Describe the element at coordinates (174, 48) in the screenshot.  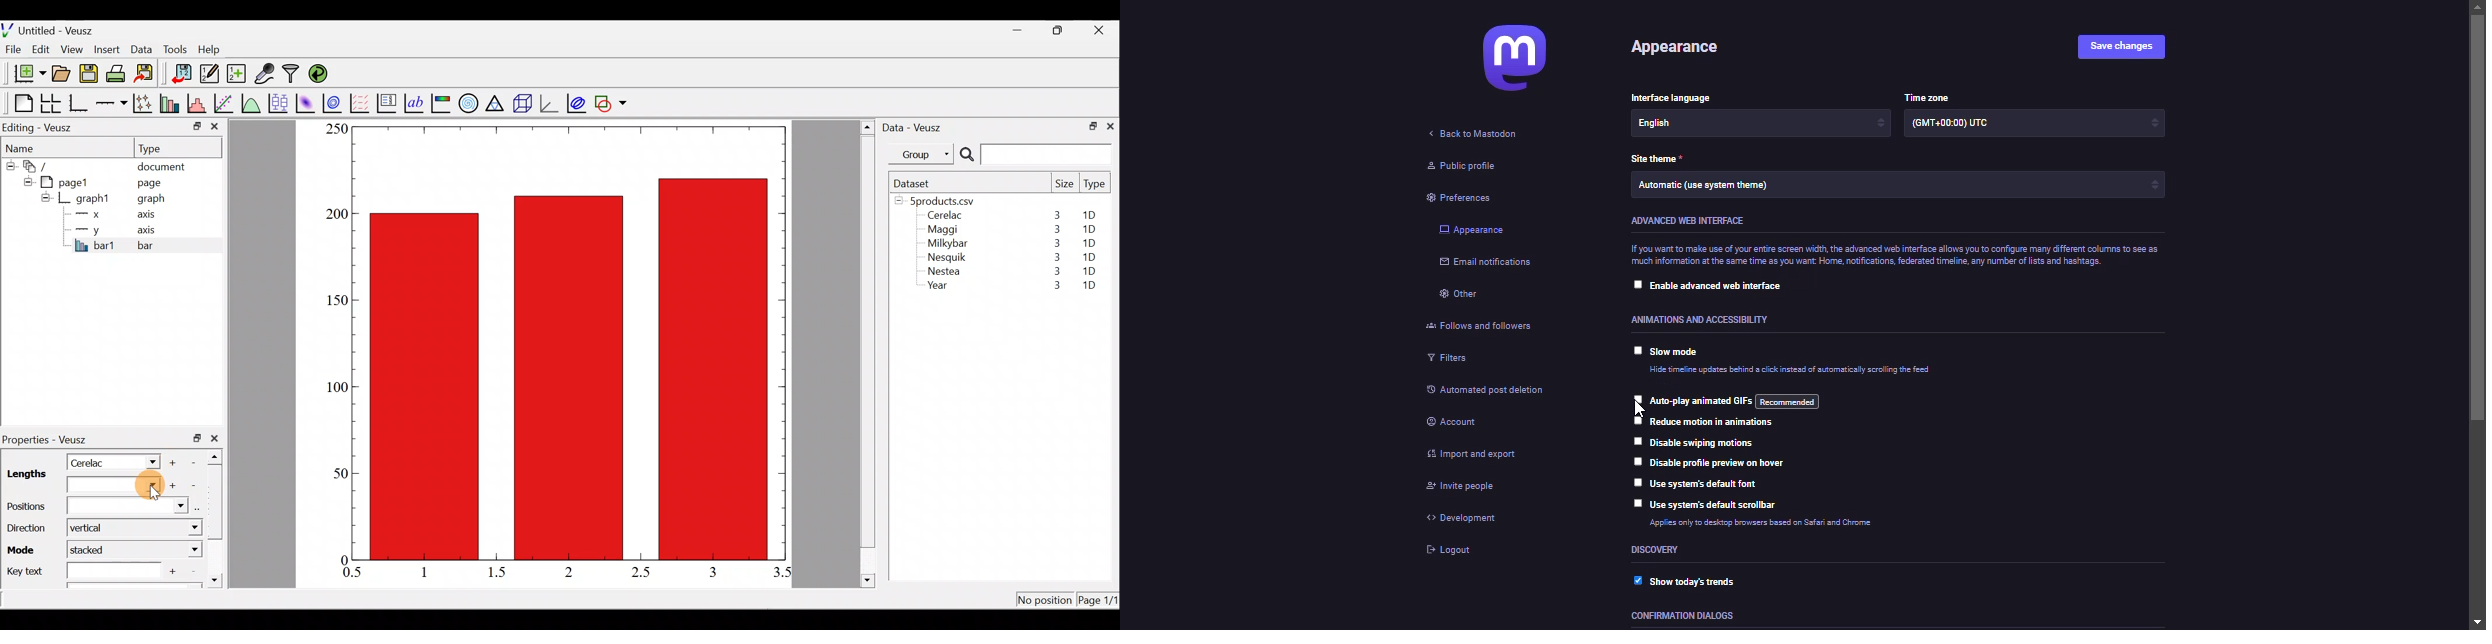
I see `Tools` at that location.